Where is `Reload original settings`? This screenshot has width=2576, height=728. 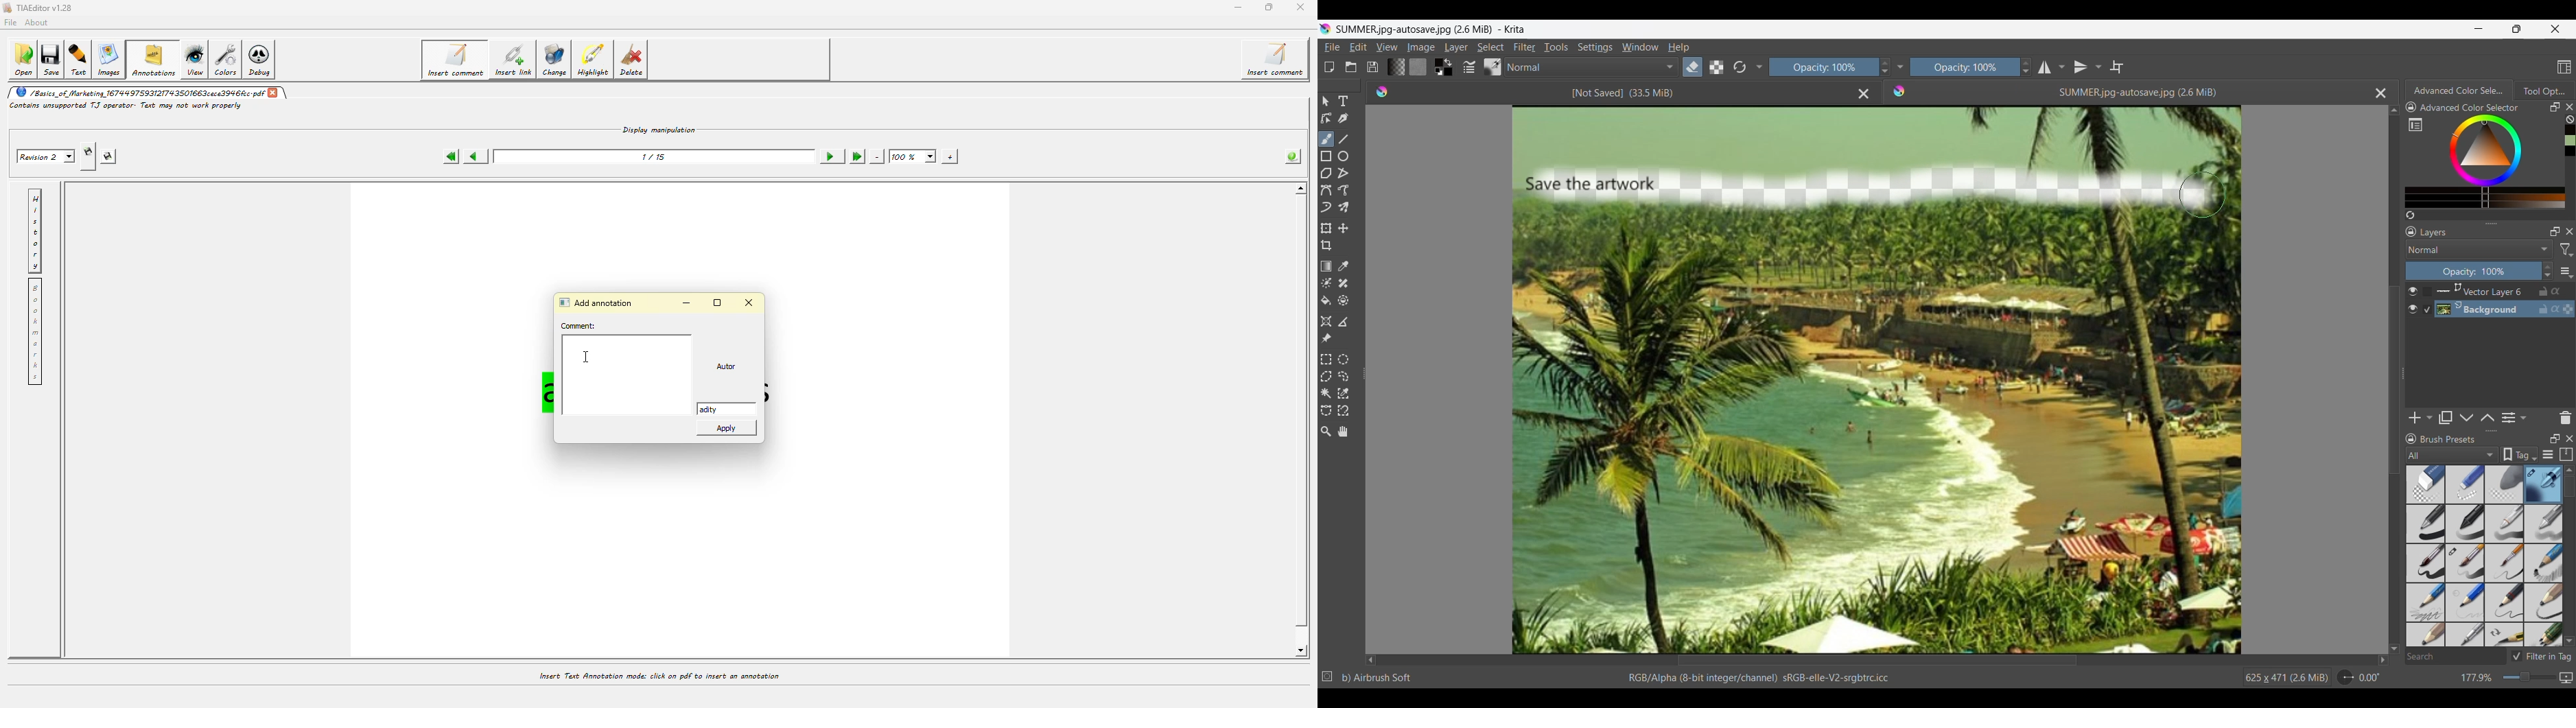 Reload original settings is located at coordinates (1739, 67).